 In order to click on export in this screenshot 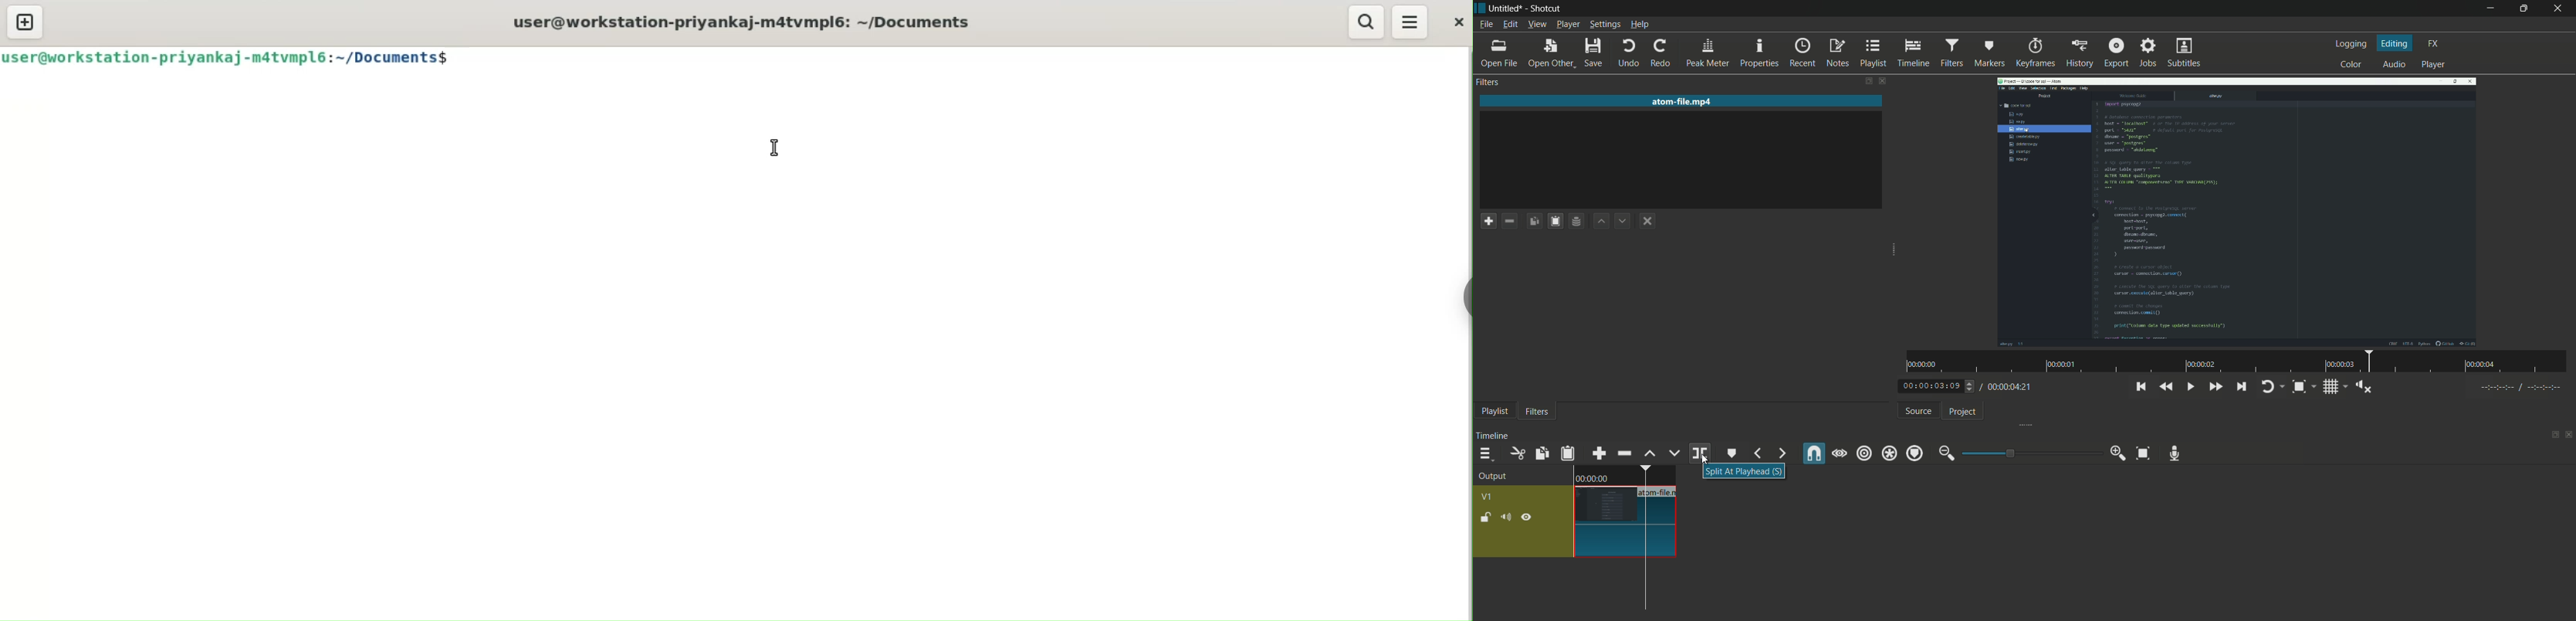, I will do `click(2116, 53)`.